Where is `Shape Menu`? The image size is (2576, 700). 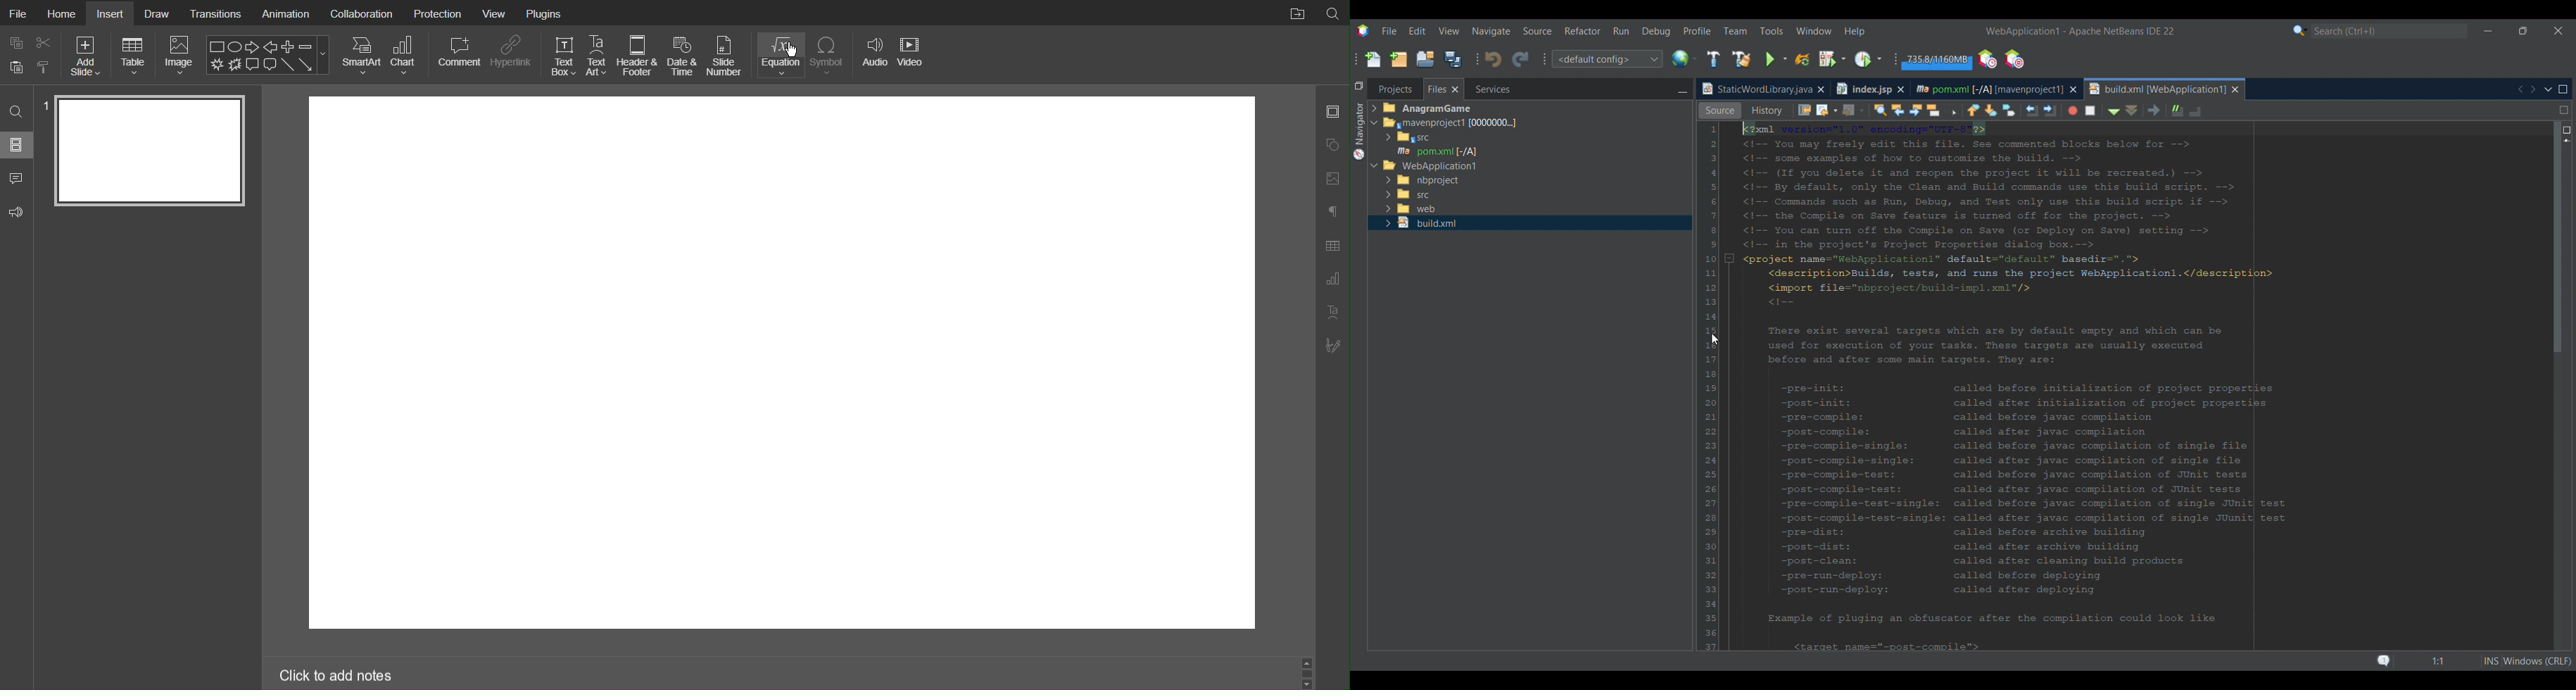
Shape Menu is located at coordinates (267, 55).